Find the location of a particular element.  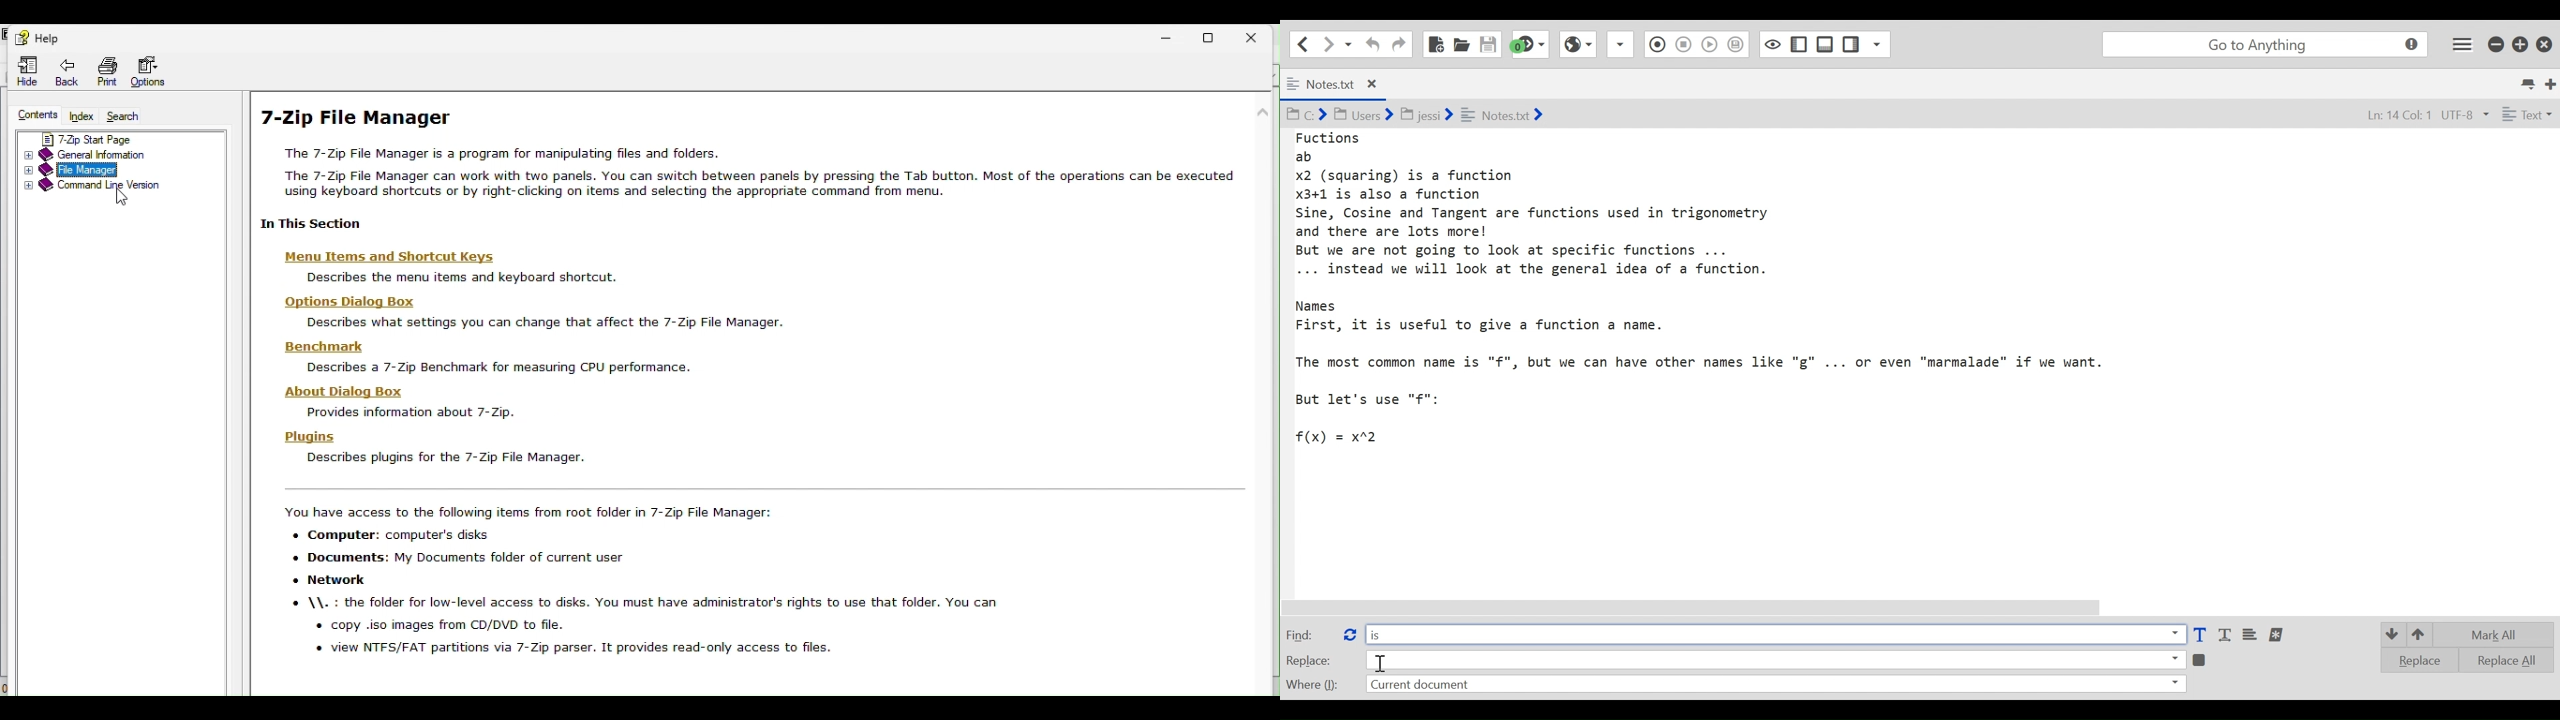

expand is located at coordinates (25, 156).